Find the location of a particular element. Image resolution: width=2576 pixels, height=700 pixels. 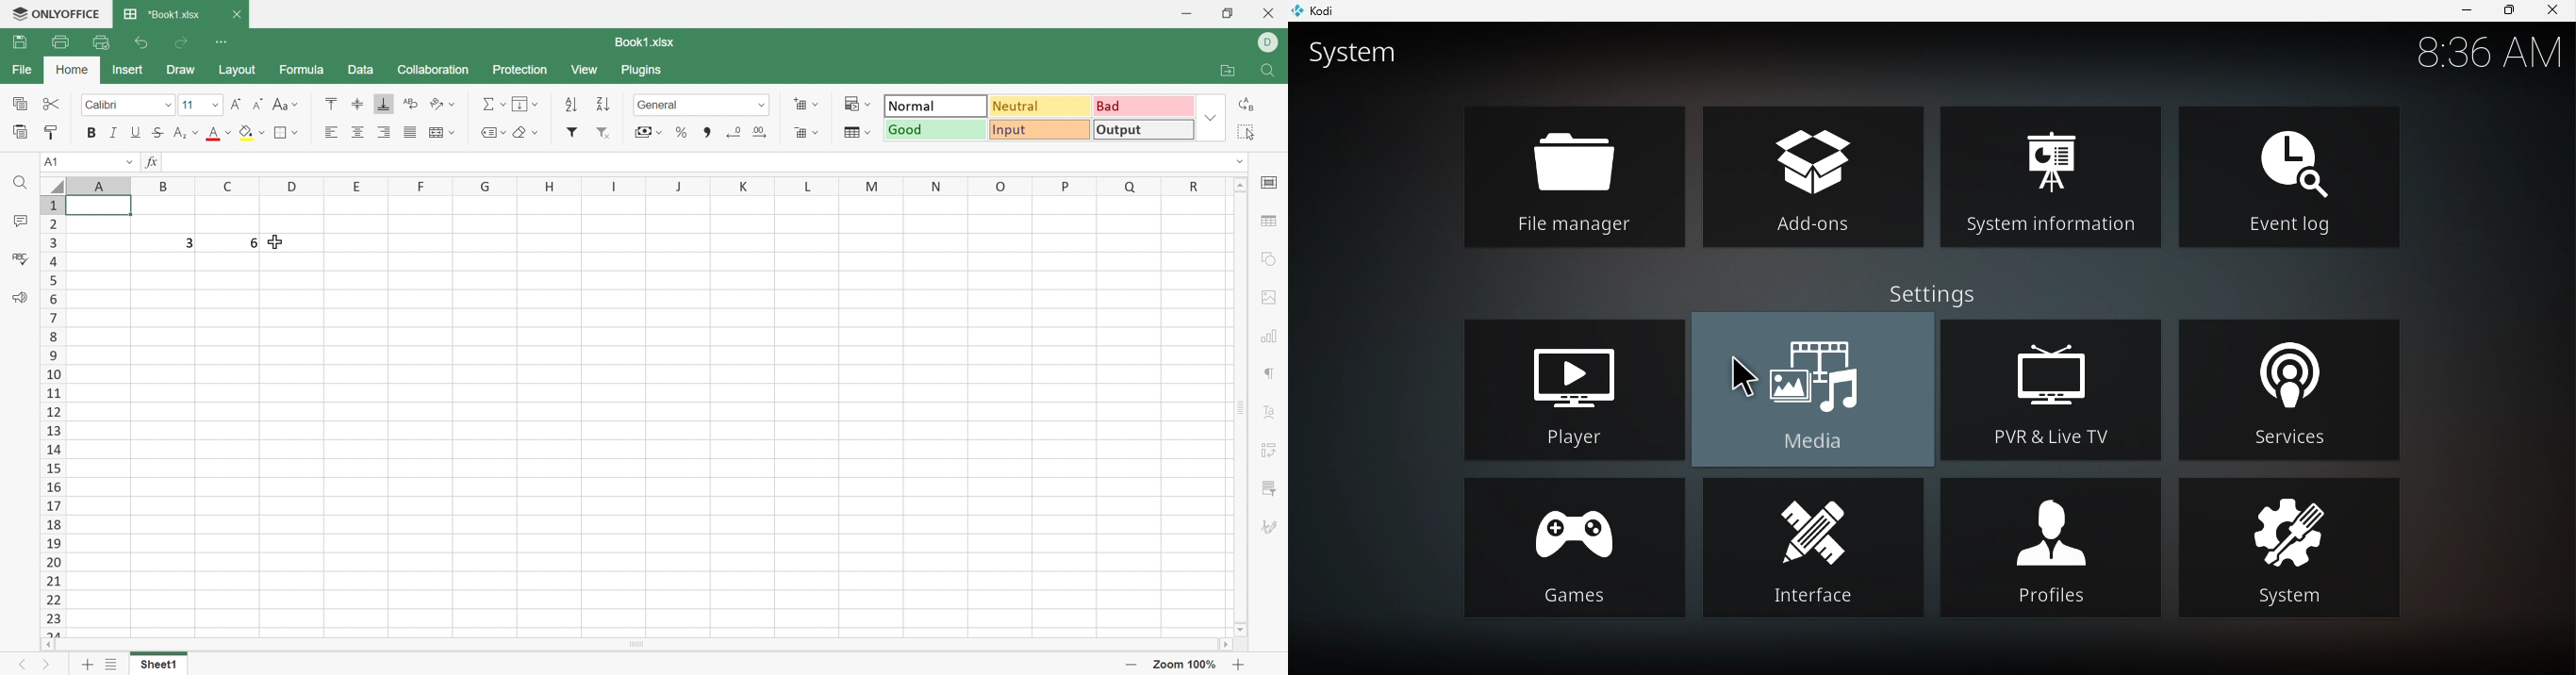

Add-ons is located at coordinates (1815, 179).